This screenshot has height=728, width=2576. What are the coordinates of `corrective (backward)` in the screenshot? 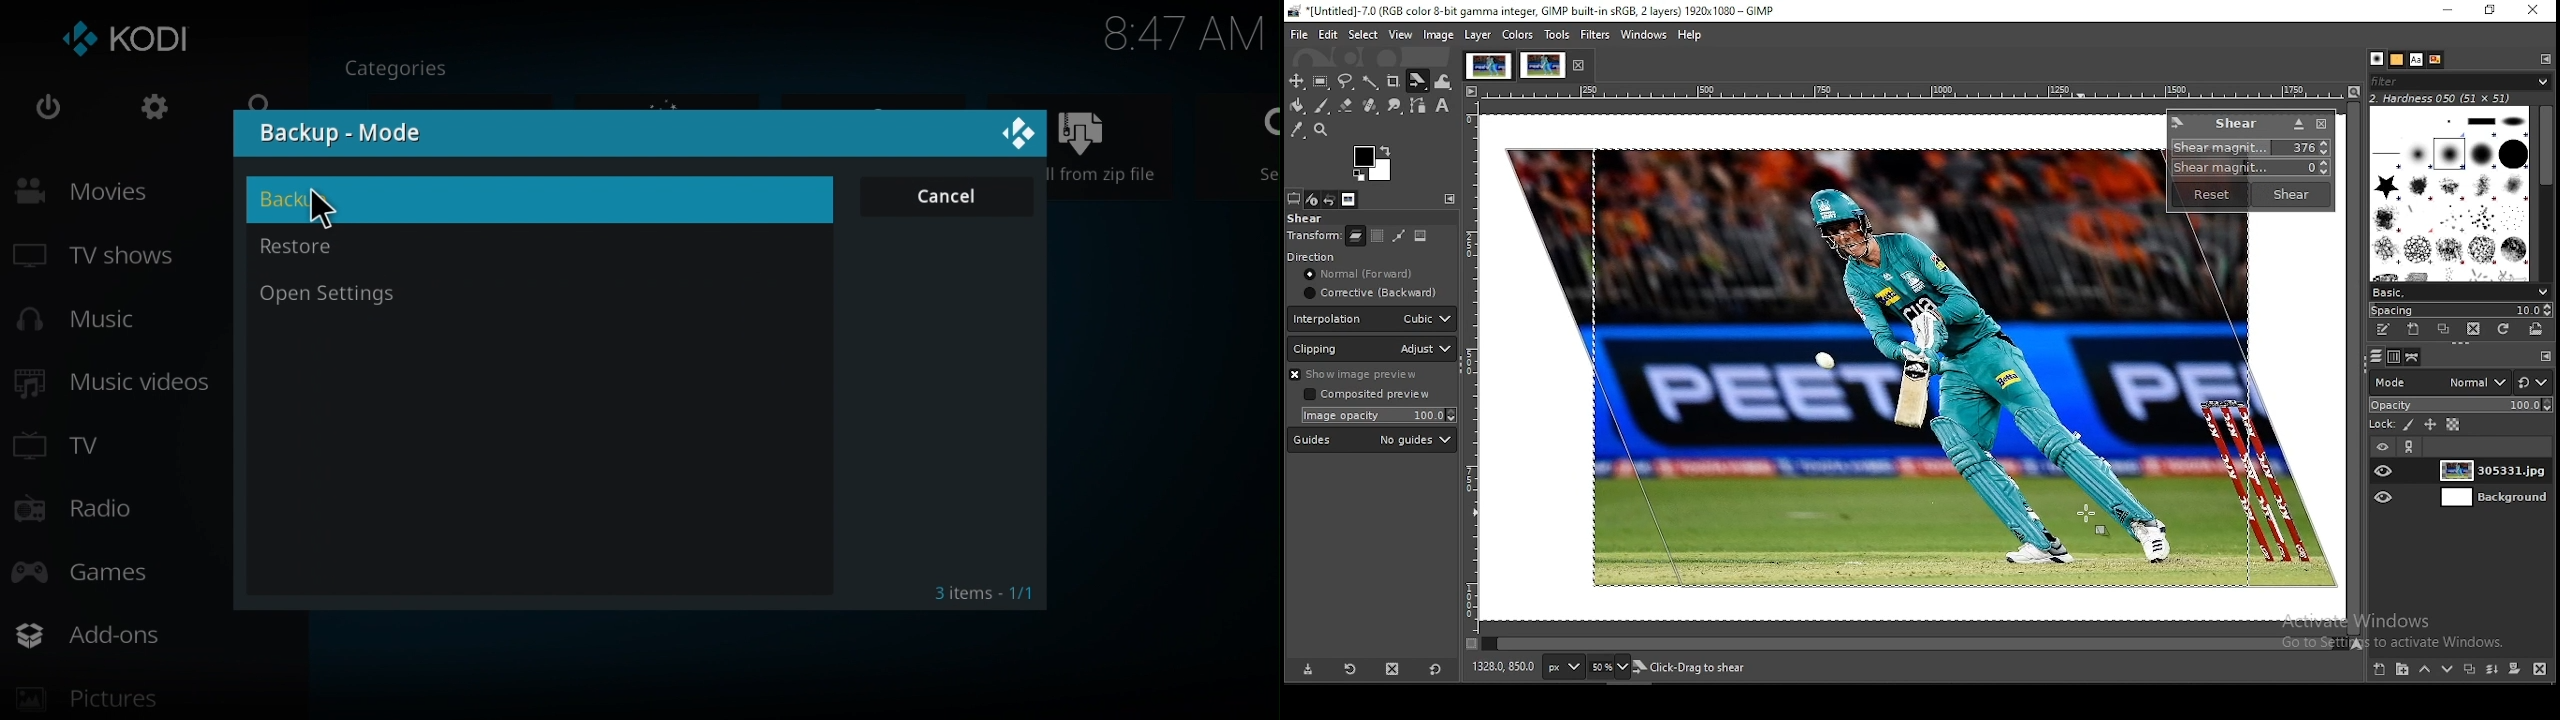 It's located at (1369, 294).